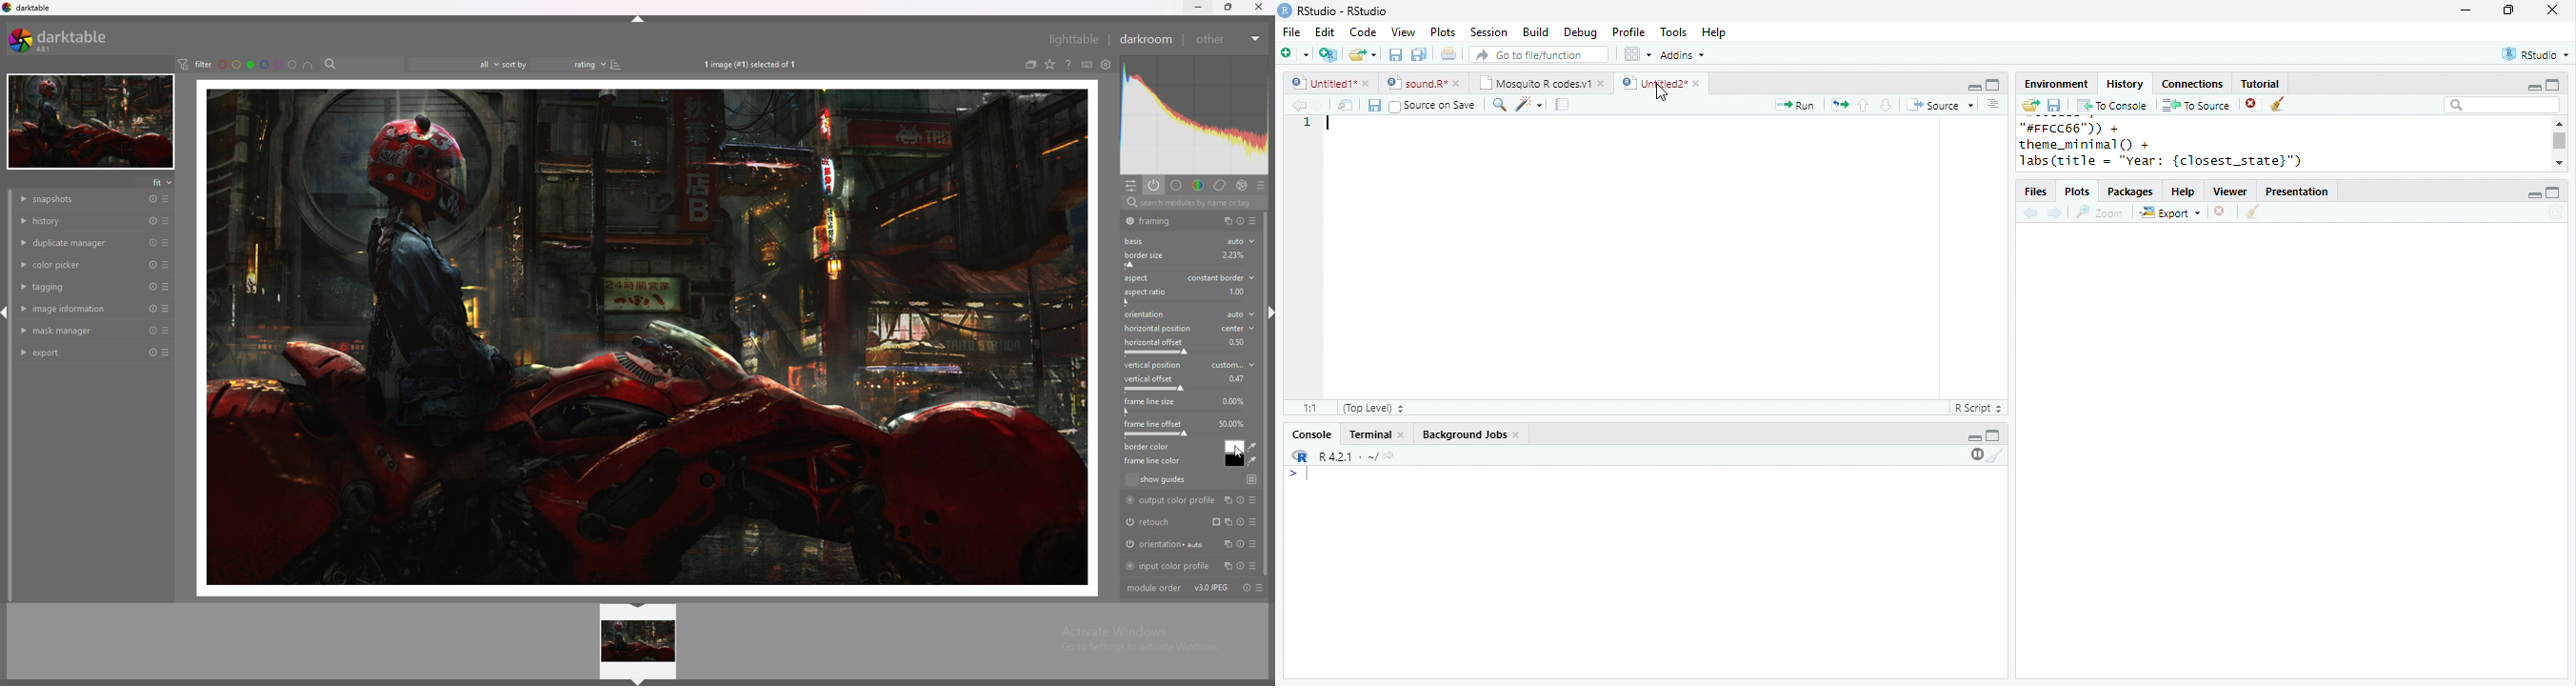 The image size is (2576, 700). I want to click on 1:1, so click(1310, 408).